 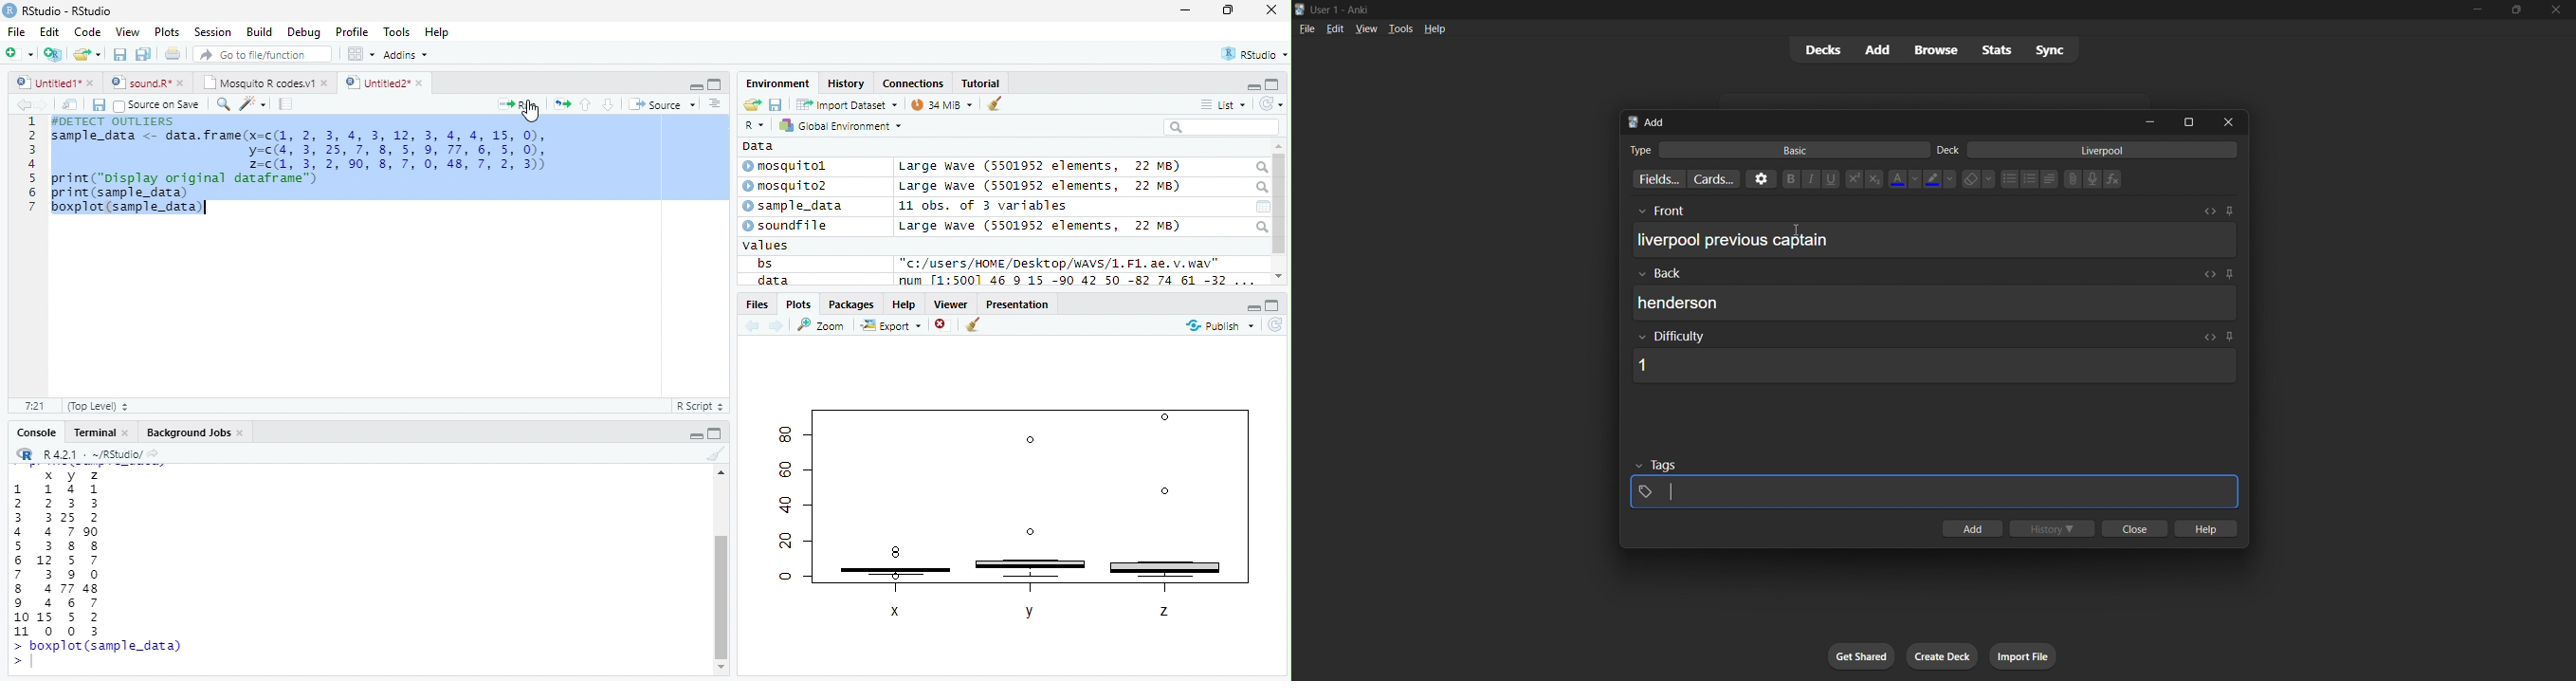 I want to click on mosquito1, so click(x=788, y=167).